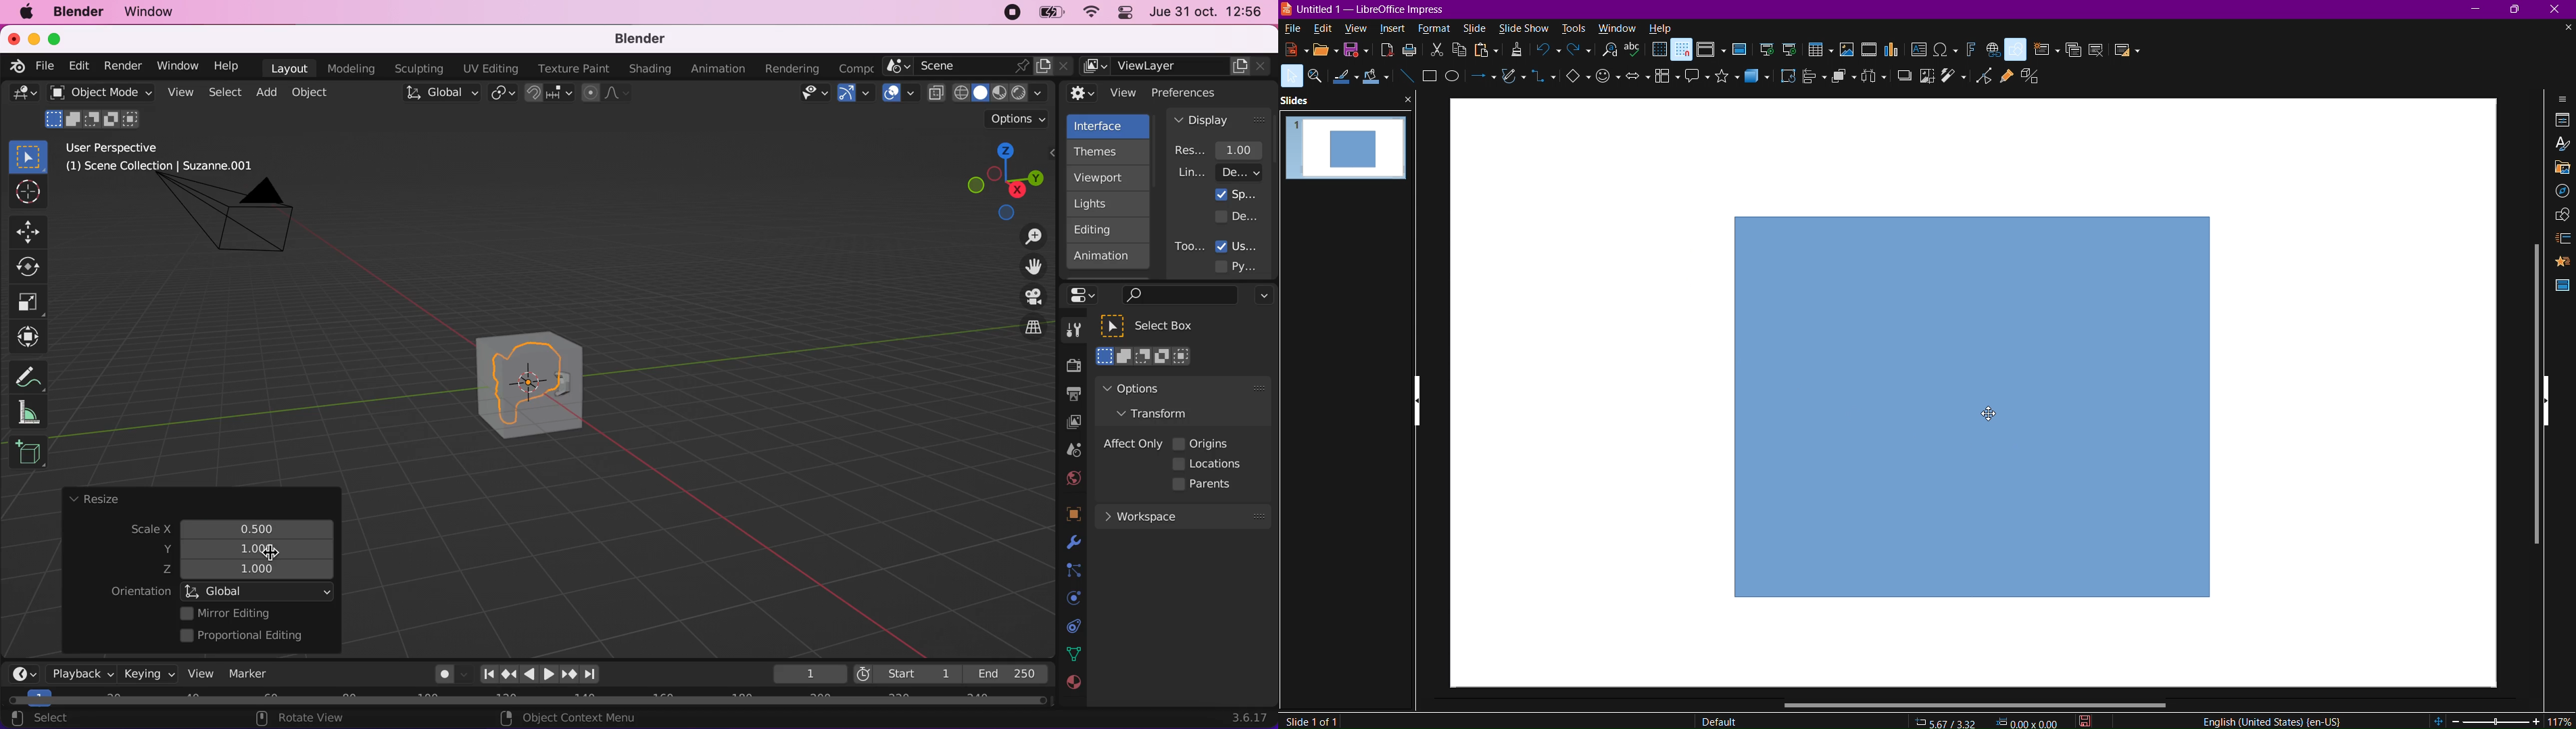  Describe the element at coordinates (1946, 49) in the screenshot. I see `Insert Special Characters` at that location.